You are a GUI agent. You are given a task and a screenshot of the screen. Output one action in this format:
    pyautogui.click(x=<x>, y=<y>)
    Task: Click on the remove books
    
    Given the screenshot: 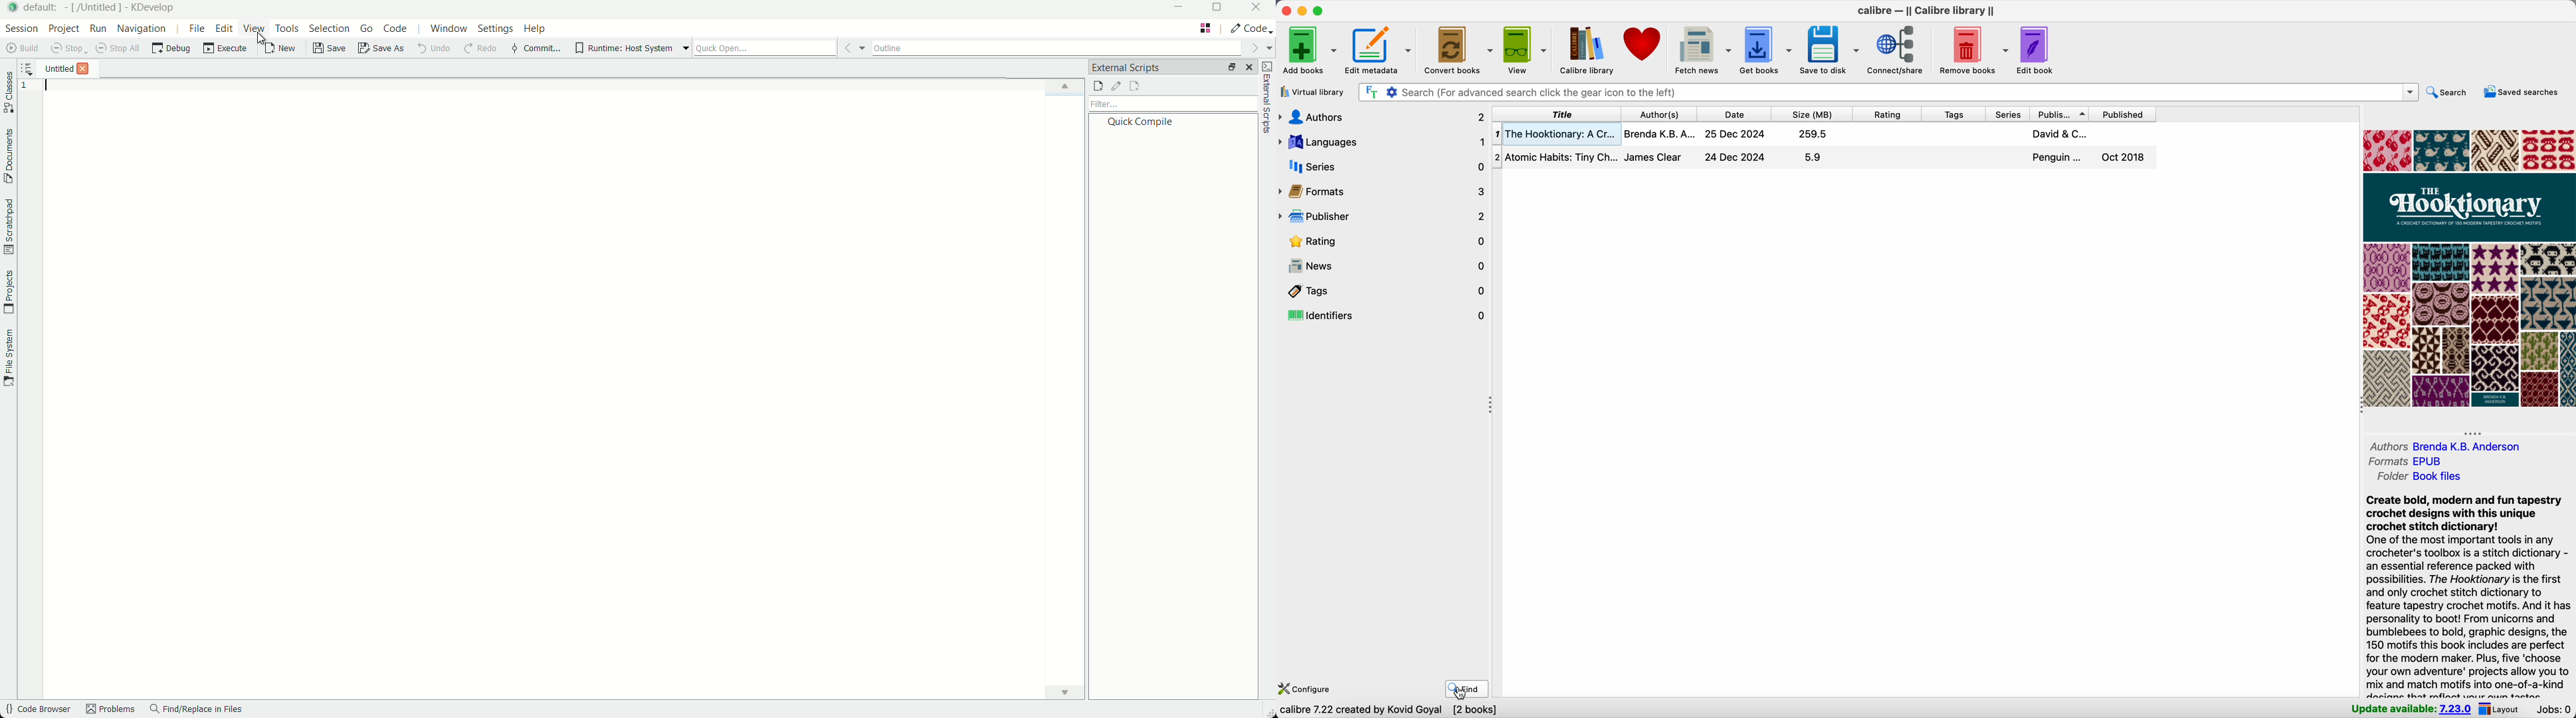 What is the action you would take?
    pyautogui.click(x=1974, y=51)
    